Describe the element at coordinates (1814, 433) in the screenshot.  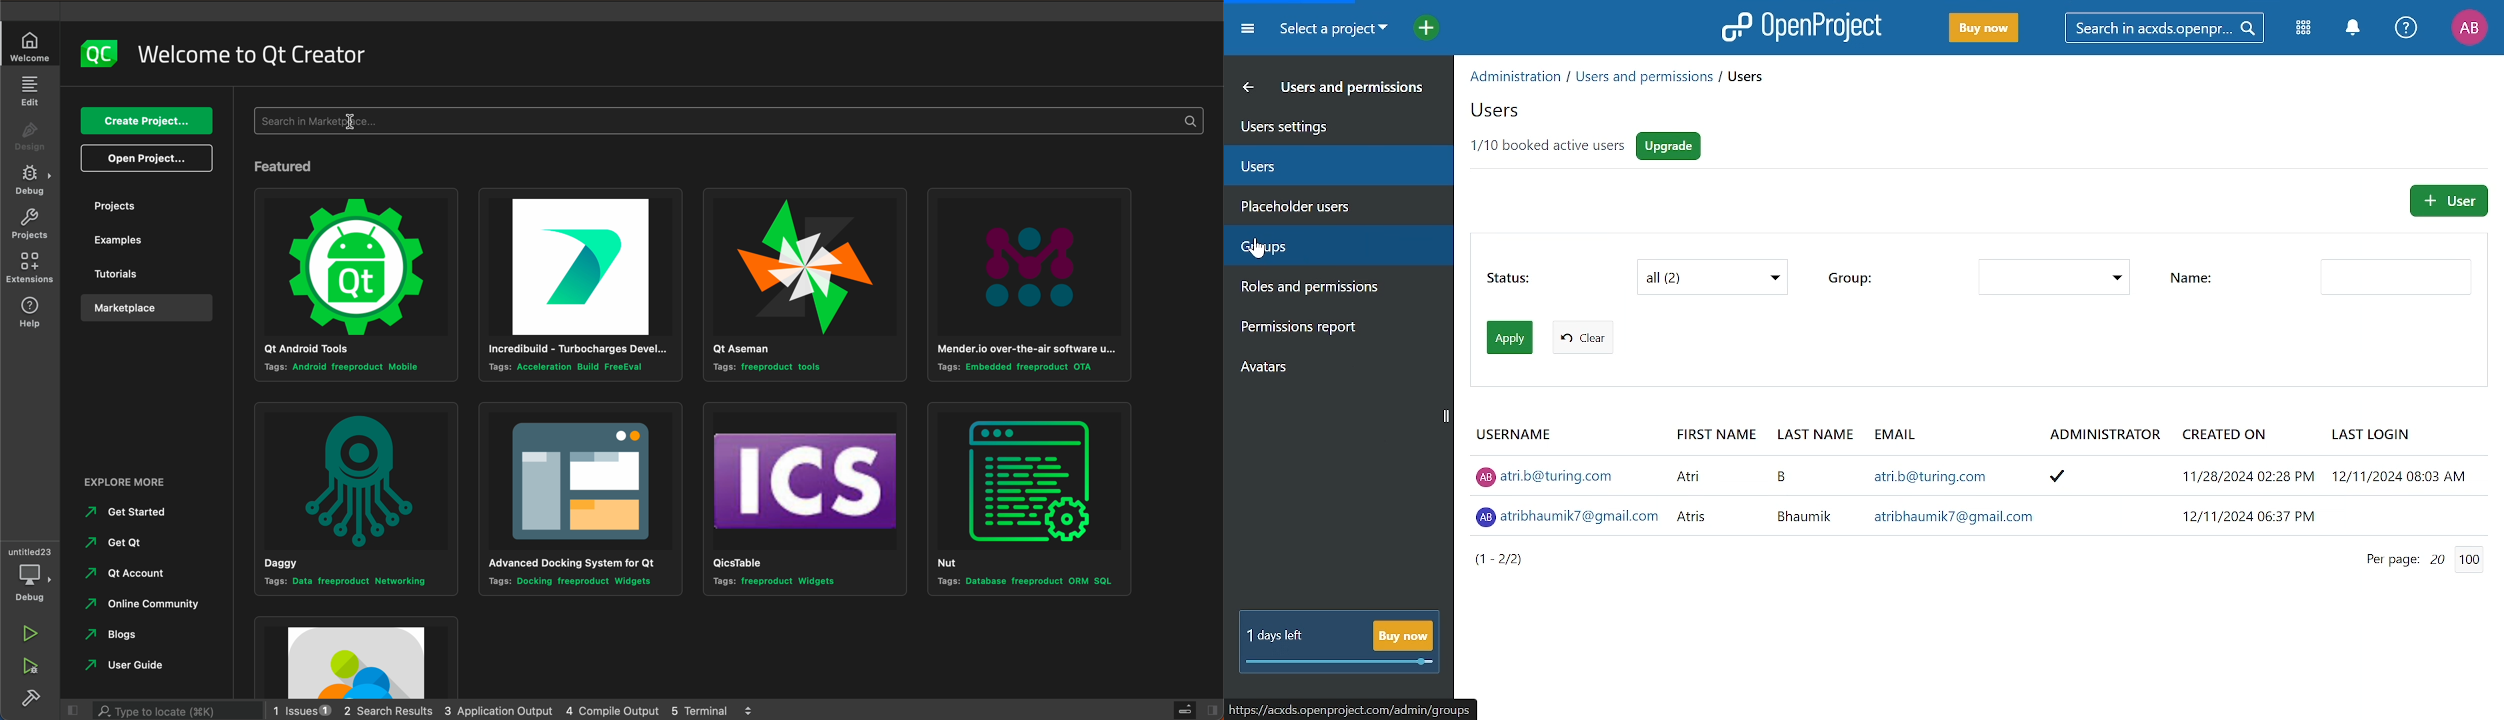
I see `Last NAme` at that location.